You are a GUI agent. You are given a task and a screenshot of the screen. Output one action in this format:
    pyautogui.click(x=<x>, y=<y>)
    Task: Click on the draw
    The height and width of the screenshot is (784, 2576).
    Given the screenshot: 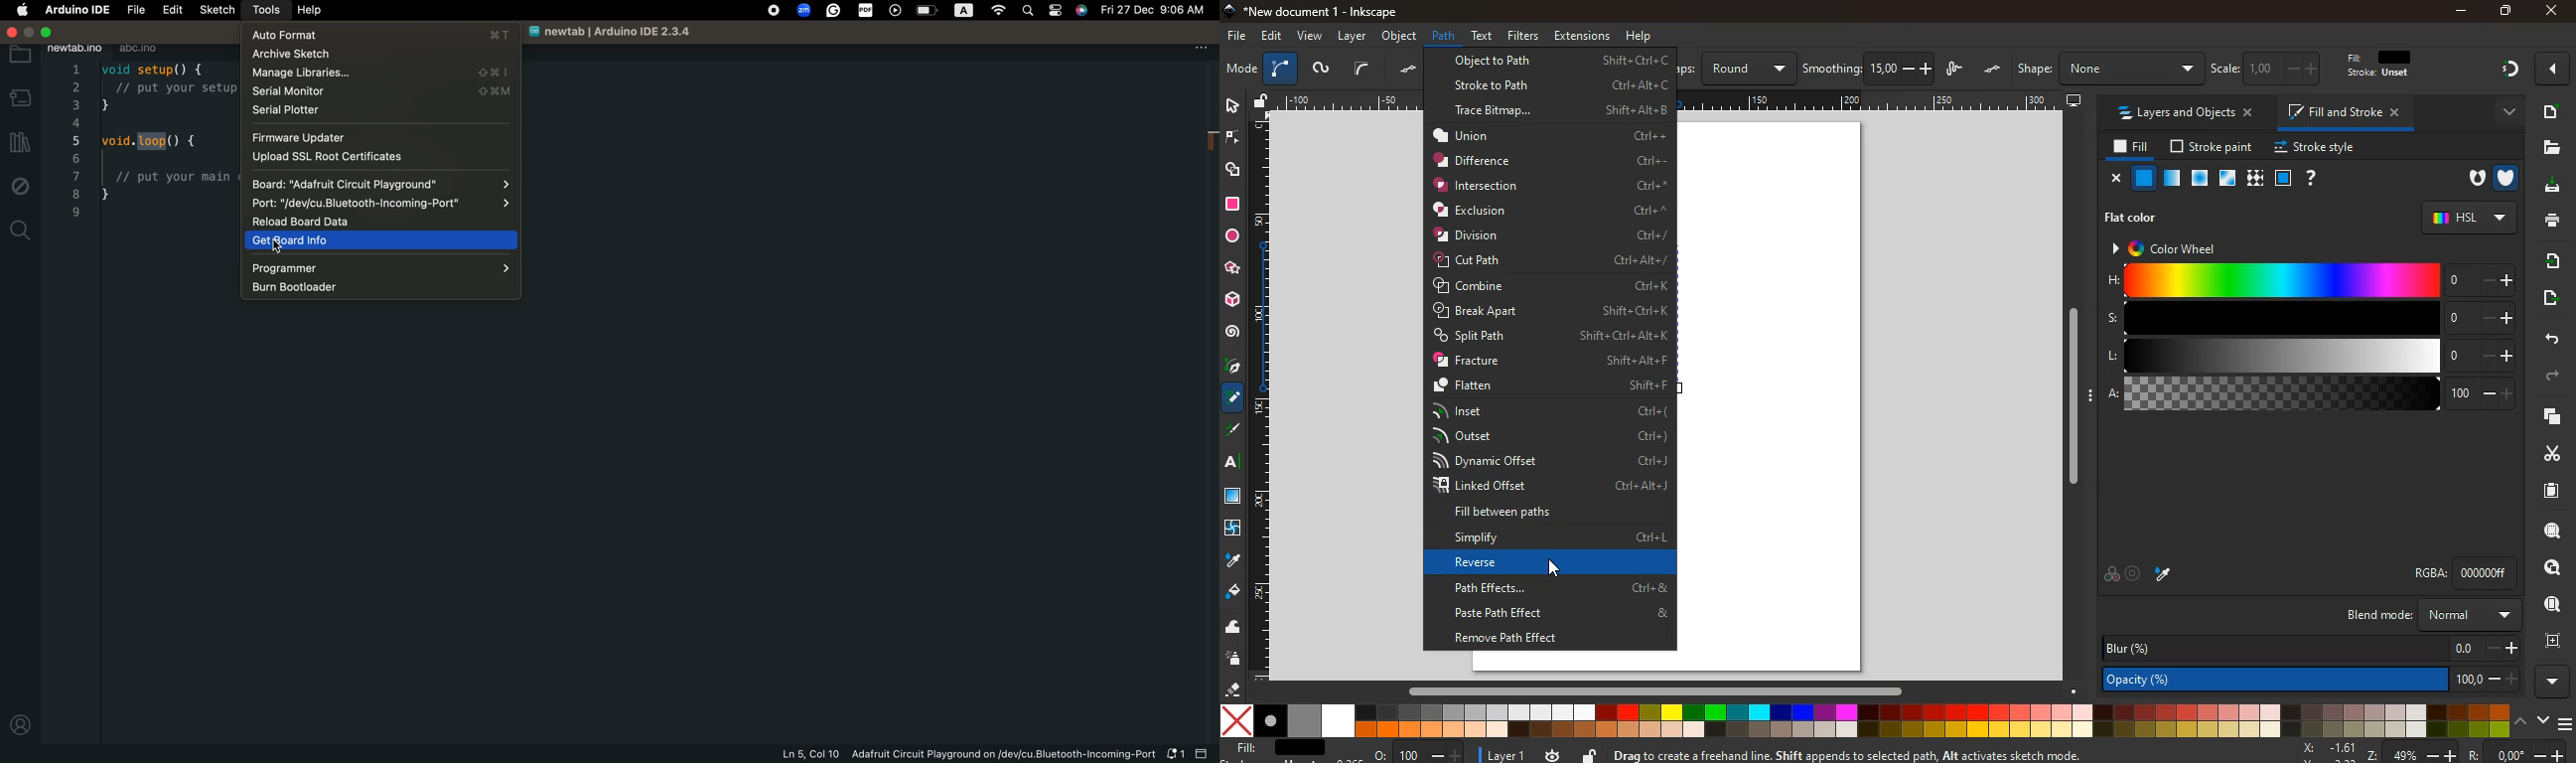 What is the action you would take?
    pyautogui.click(x=1234, y=433)
    